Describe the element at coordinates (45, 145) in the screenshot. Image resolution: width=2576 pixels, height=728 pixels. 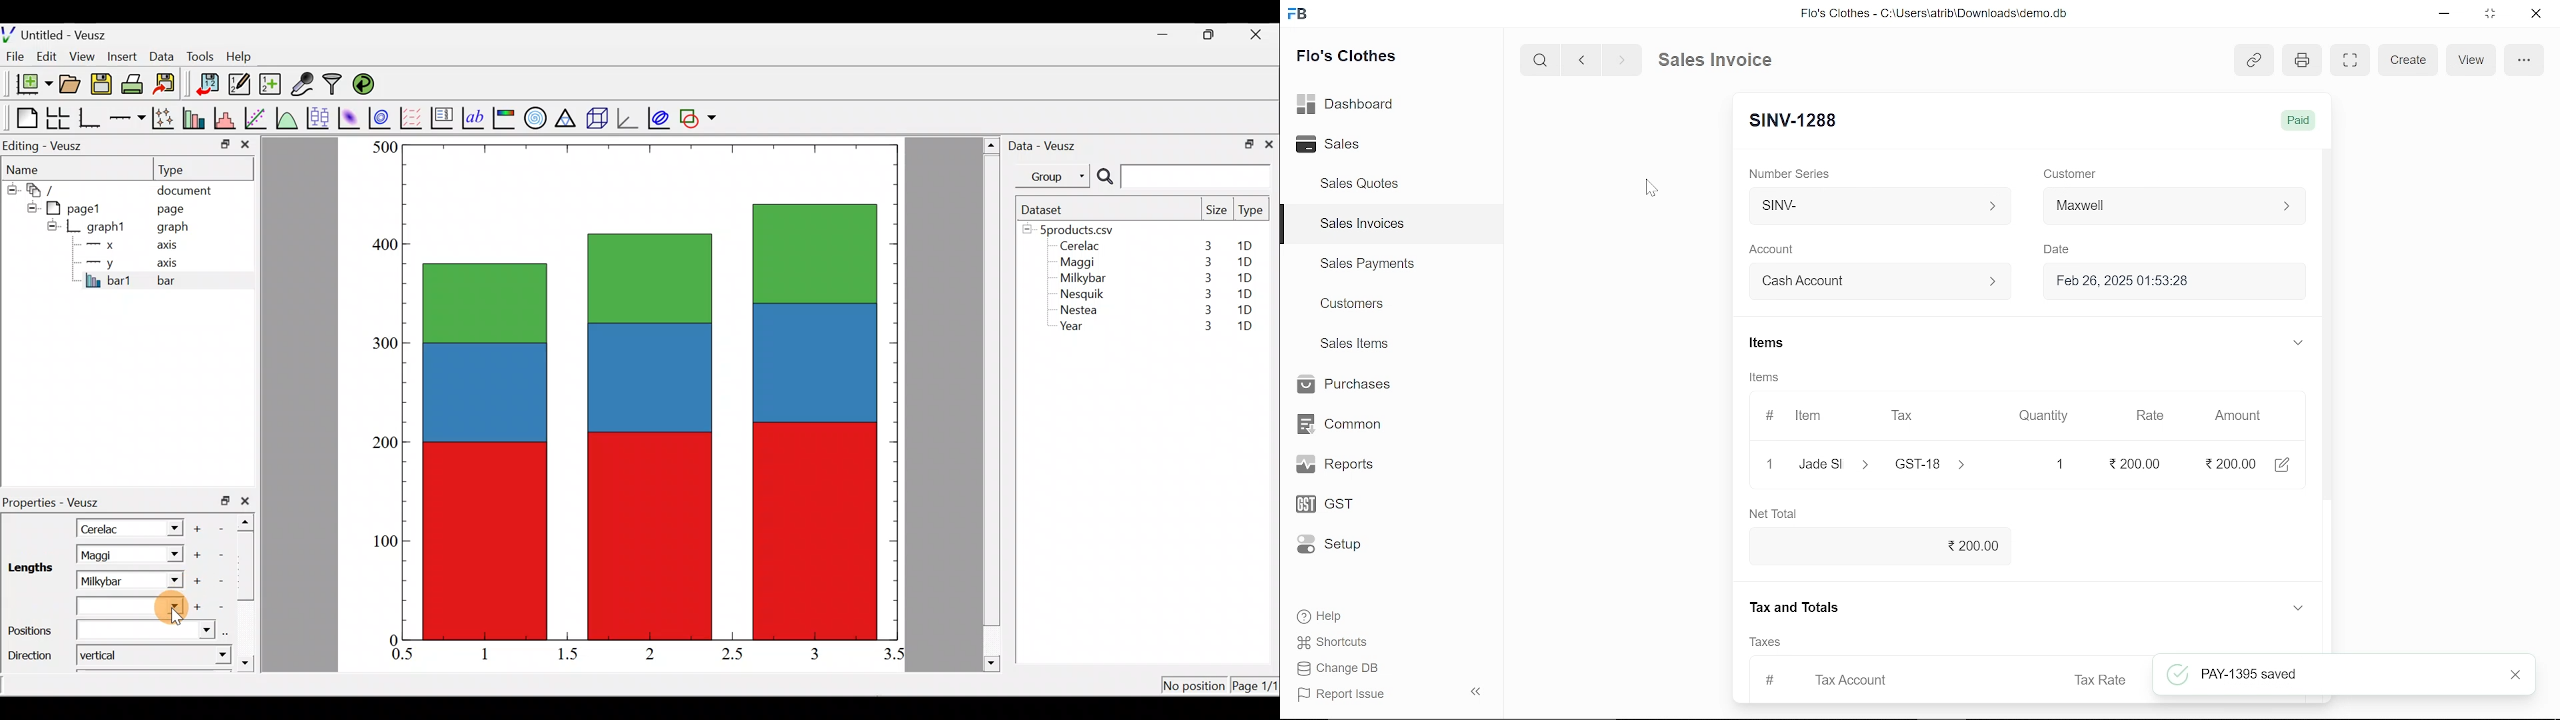
I see `Editing - Veusz` at that location.